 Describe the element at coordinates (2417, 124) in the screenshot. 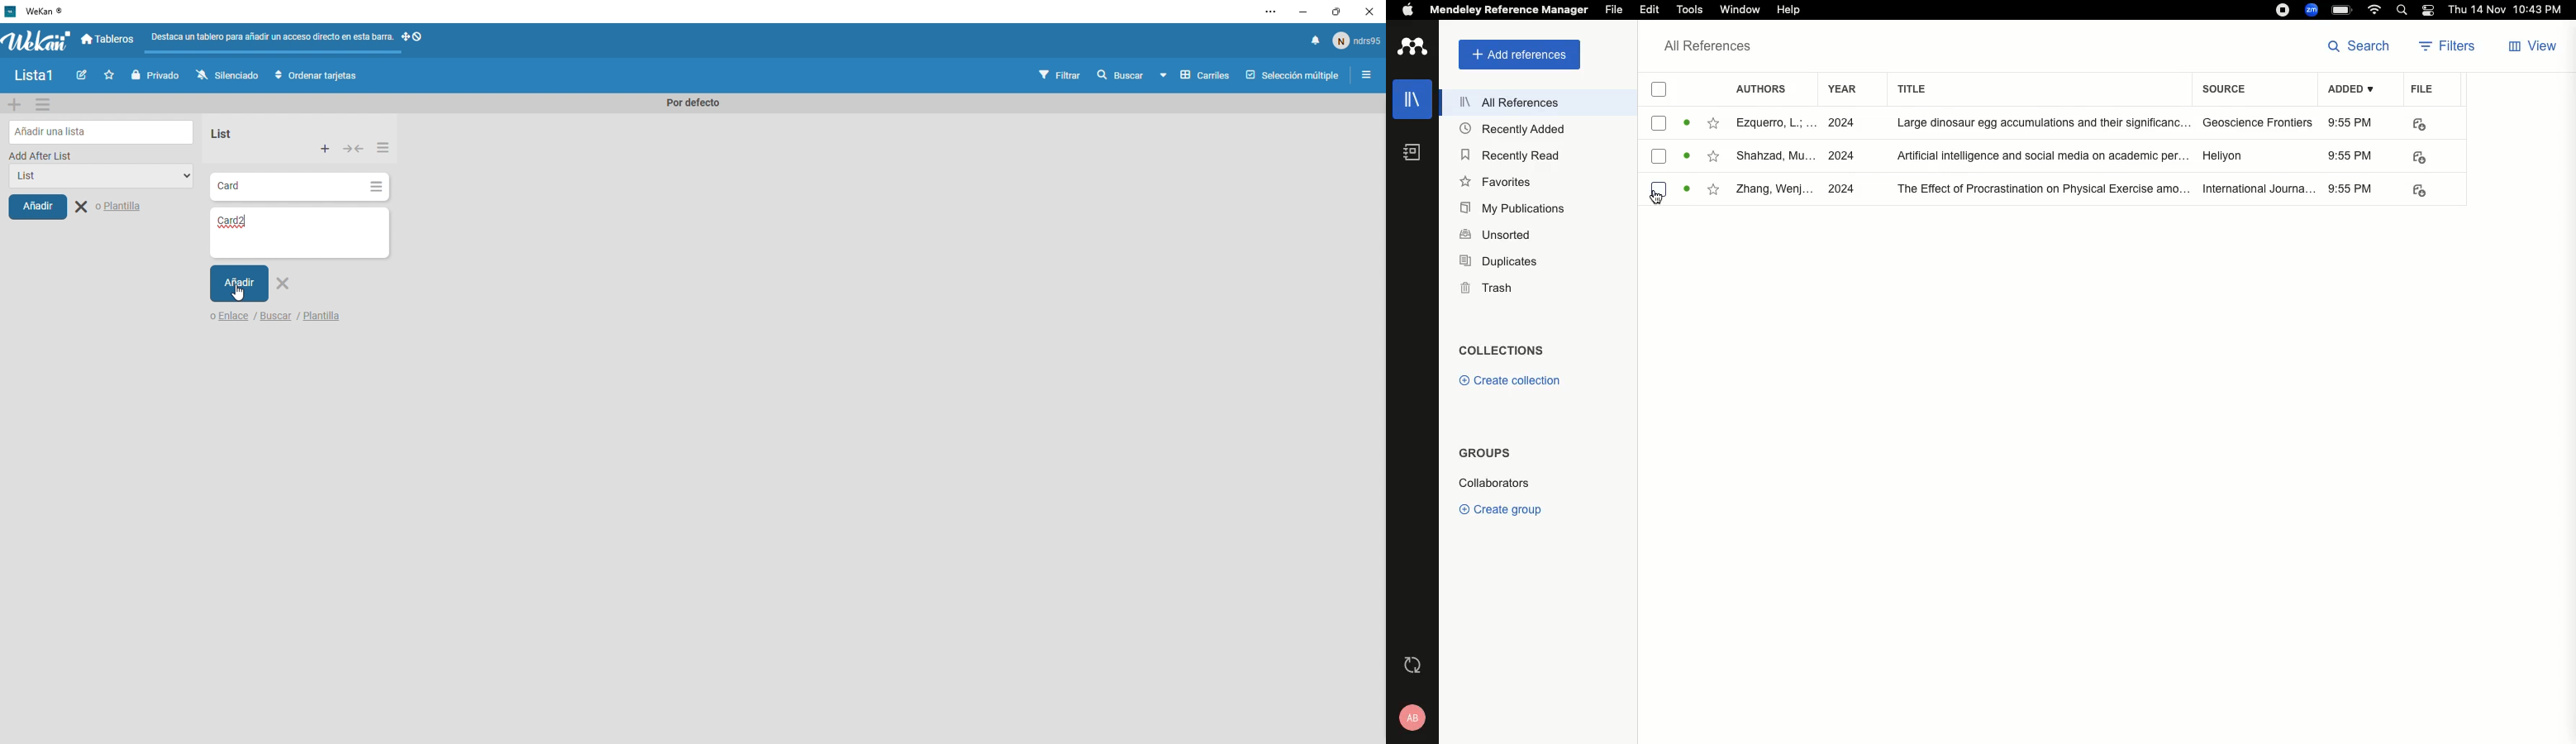

I see `PDF` at that location.